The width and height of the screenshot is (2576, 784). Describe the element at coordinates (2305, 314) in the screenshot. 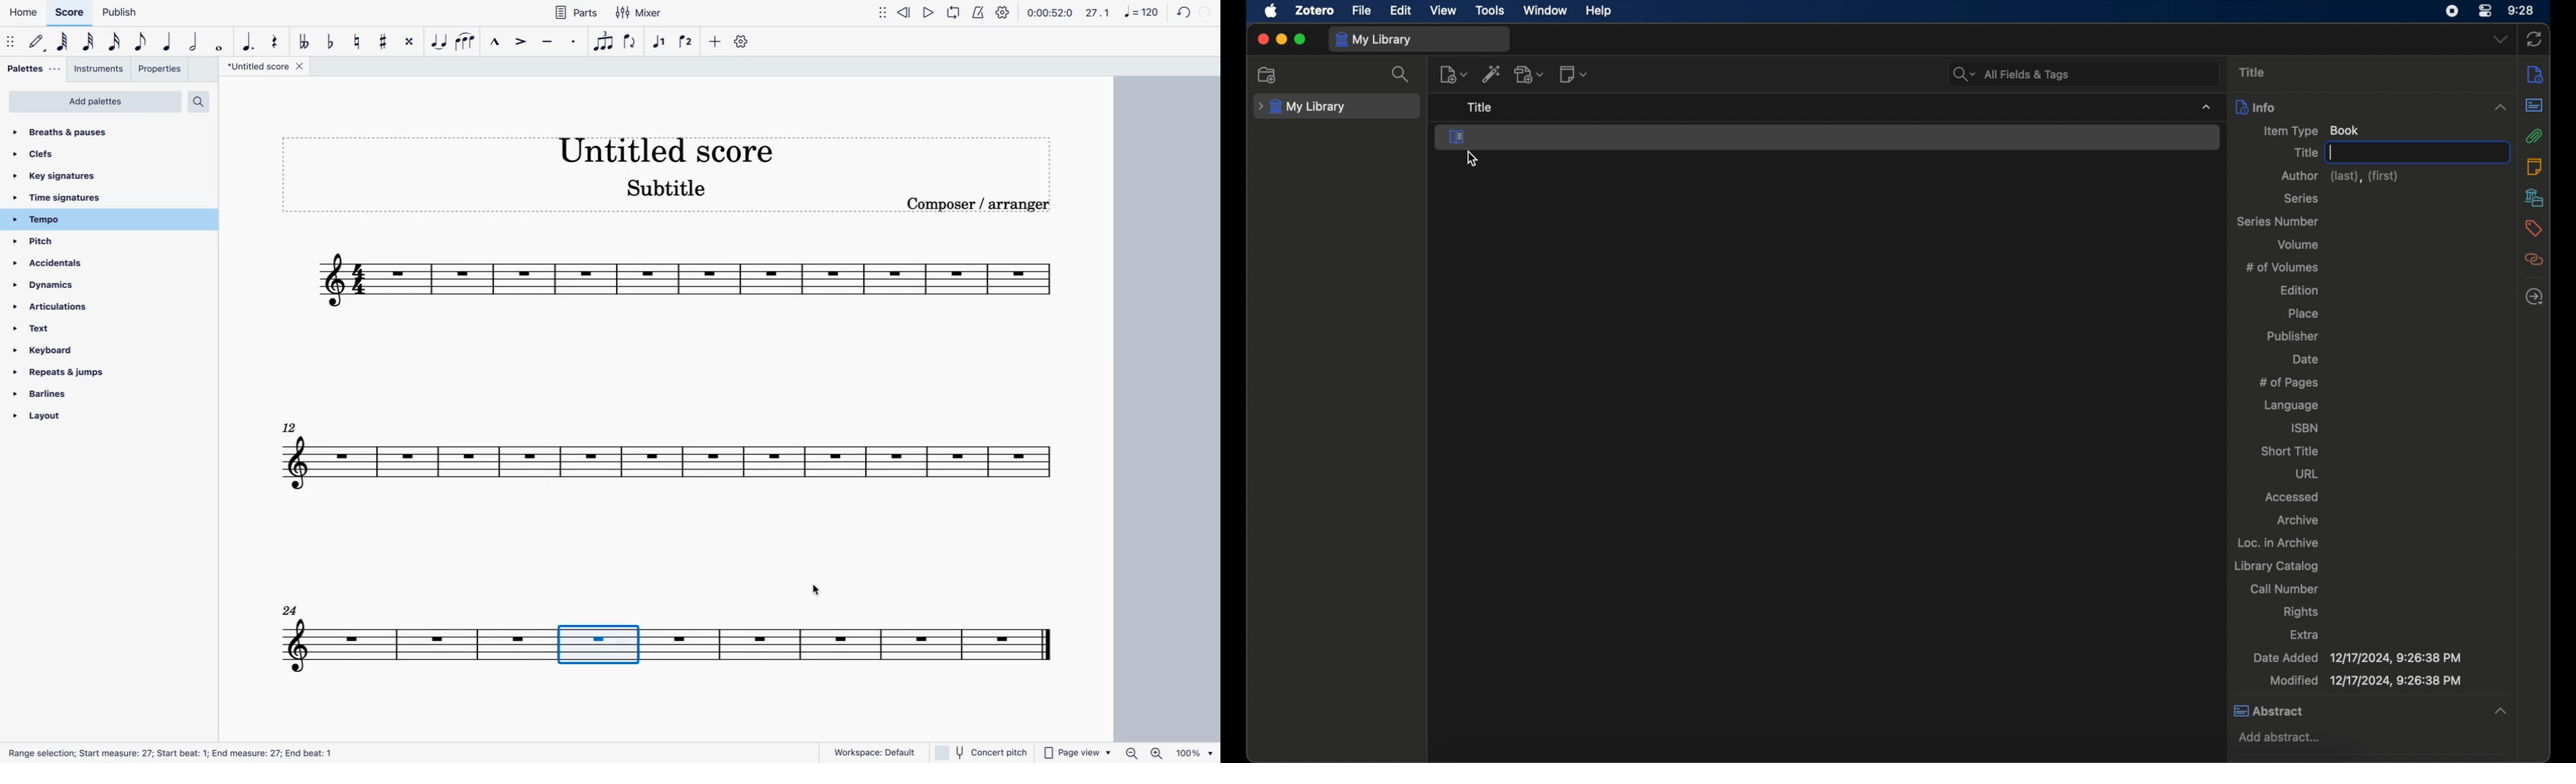

I see `place` at that location.